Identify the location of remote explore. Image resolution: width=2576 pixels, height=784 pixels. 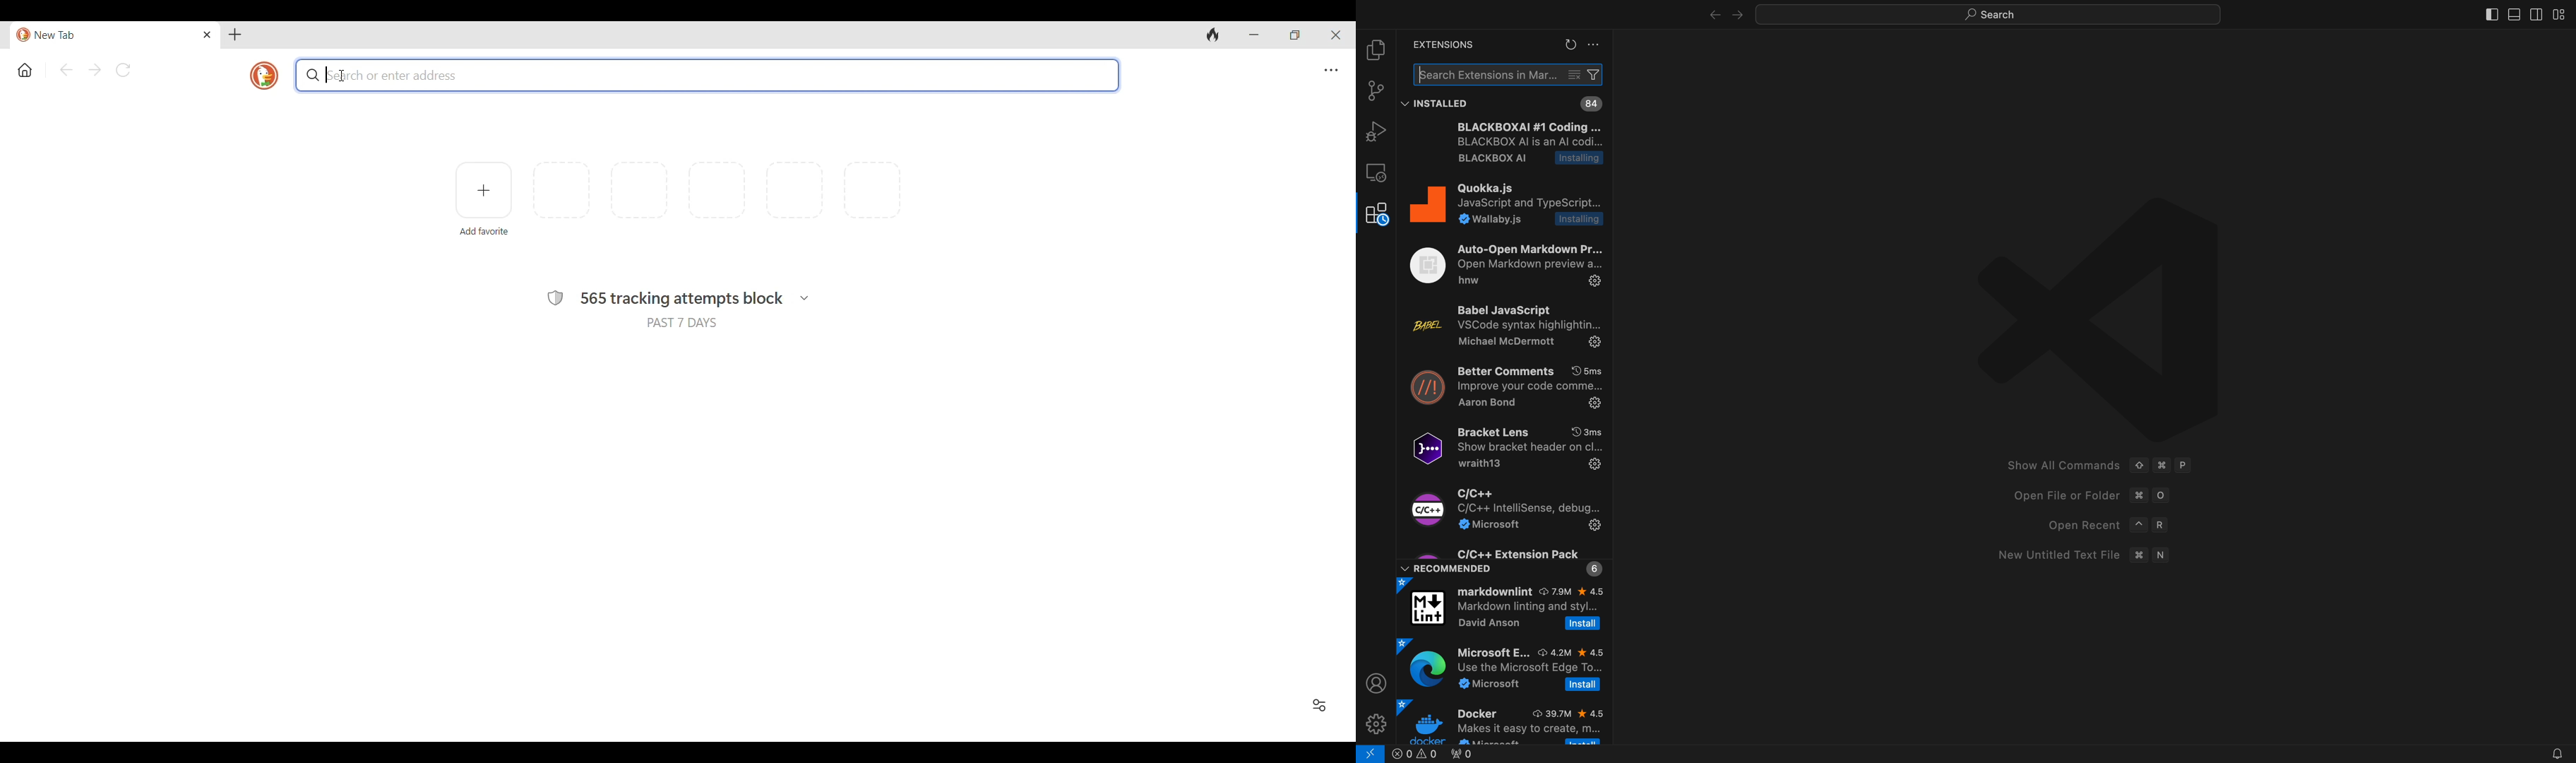
(1376, 173).